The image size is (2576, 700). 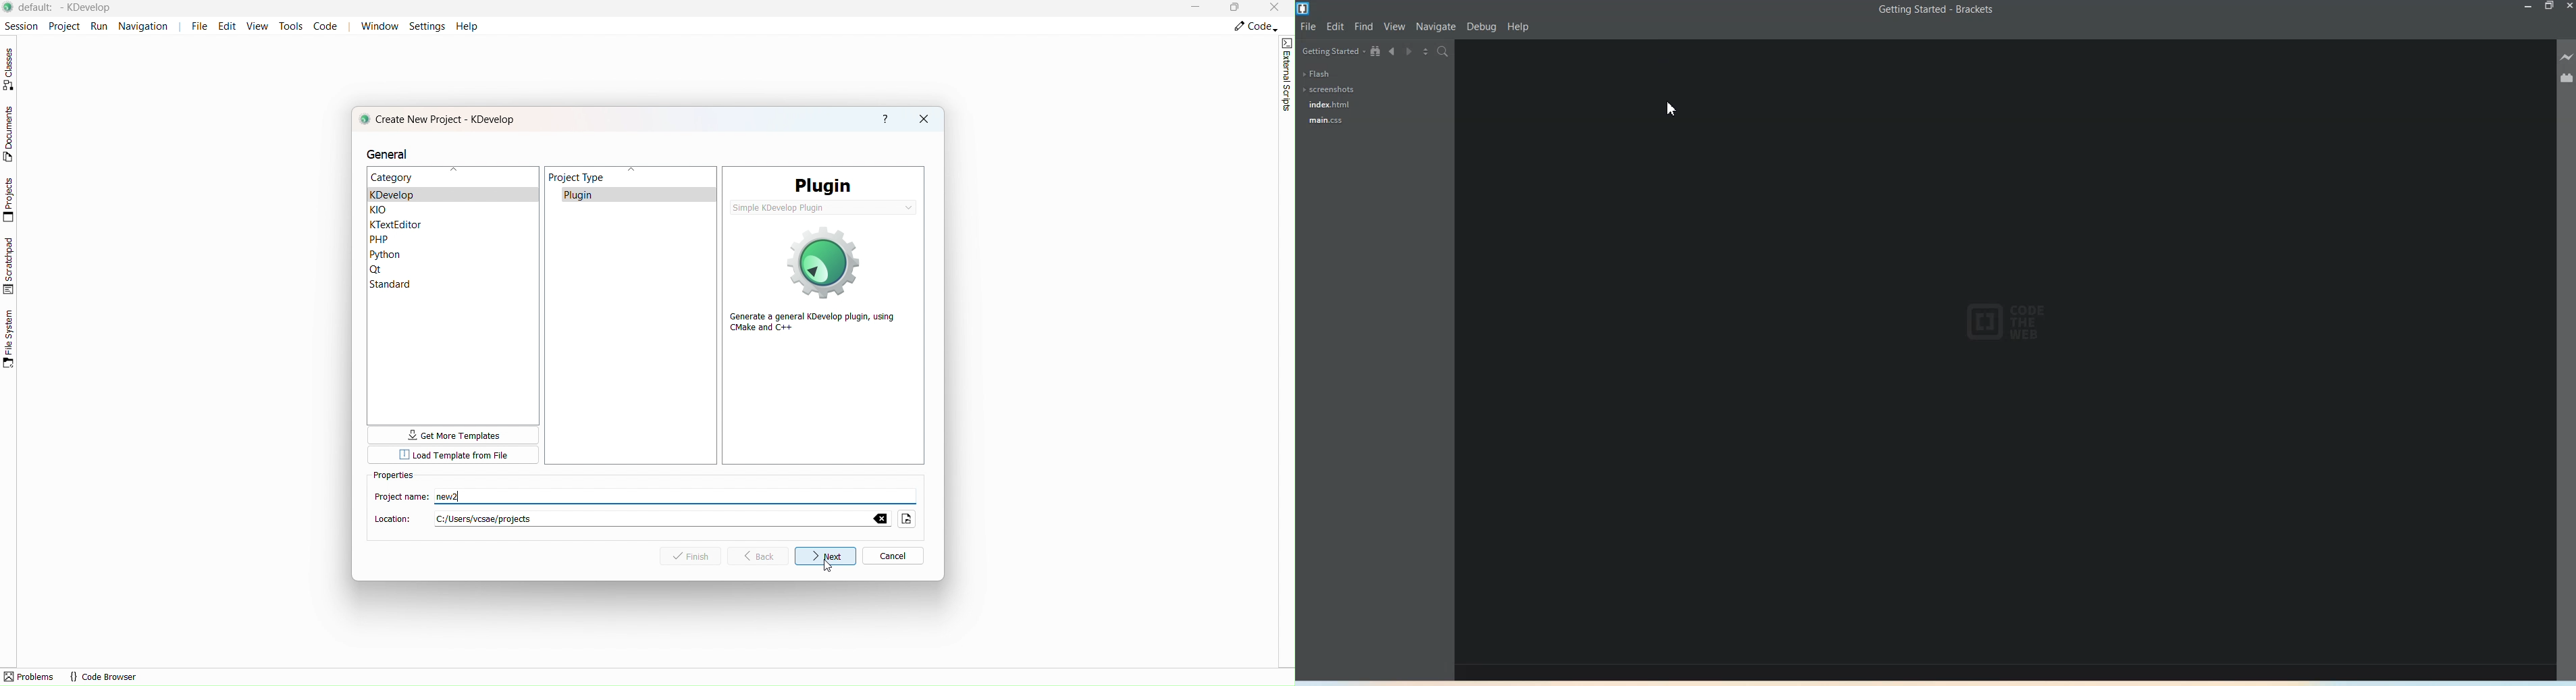 I want to click on Close, so click(x=2568, y=7).